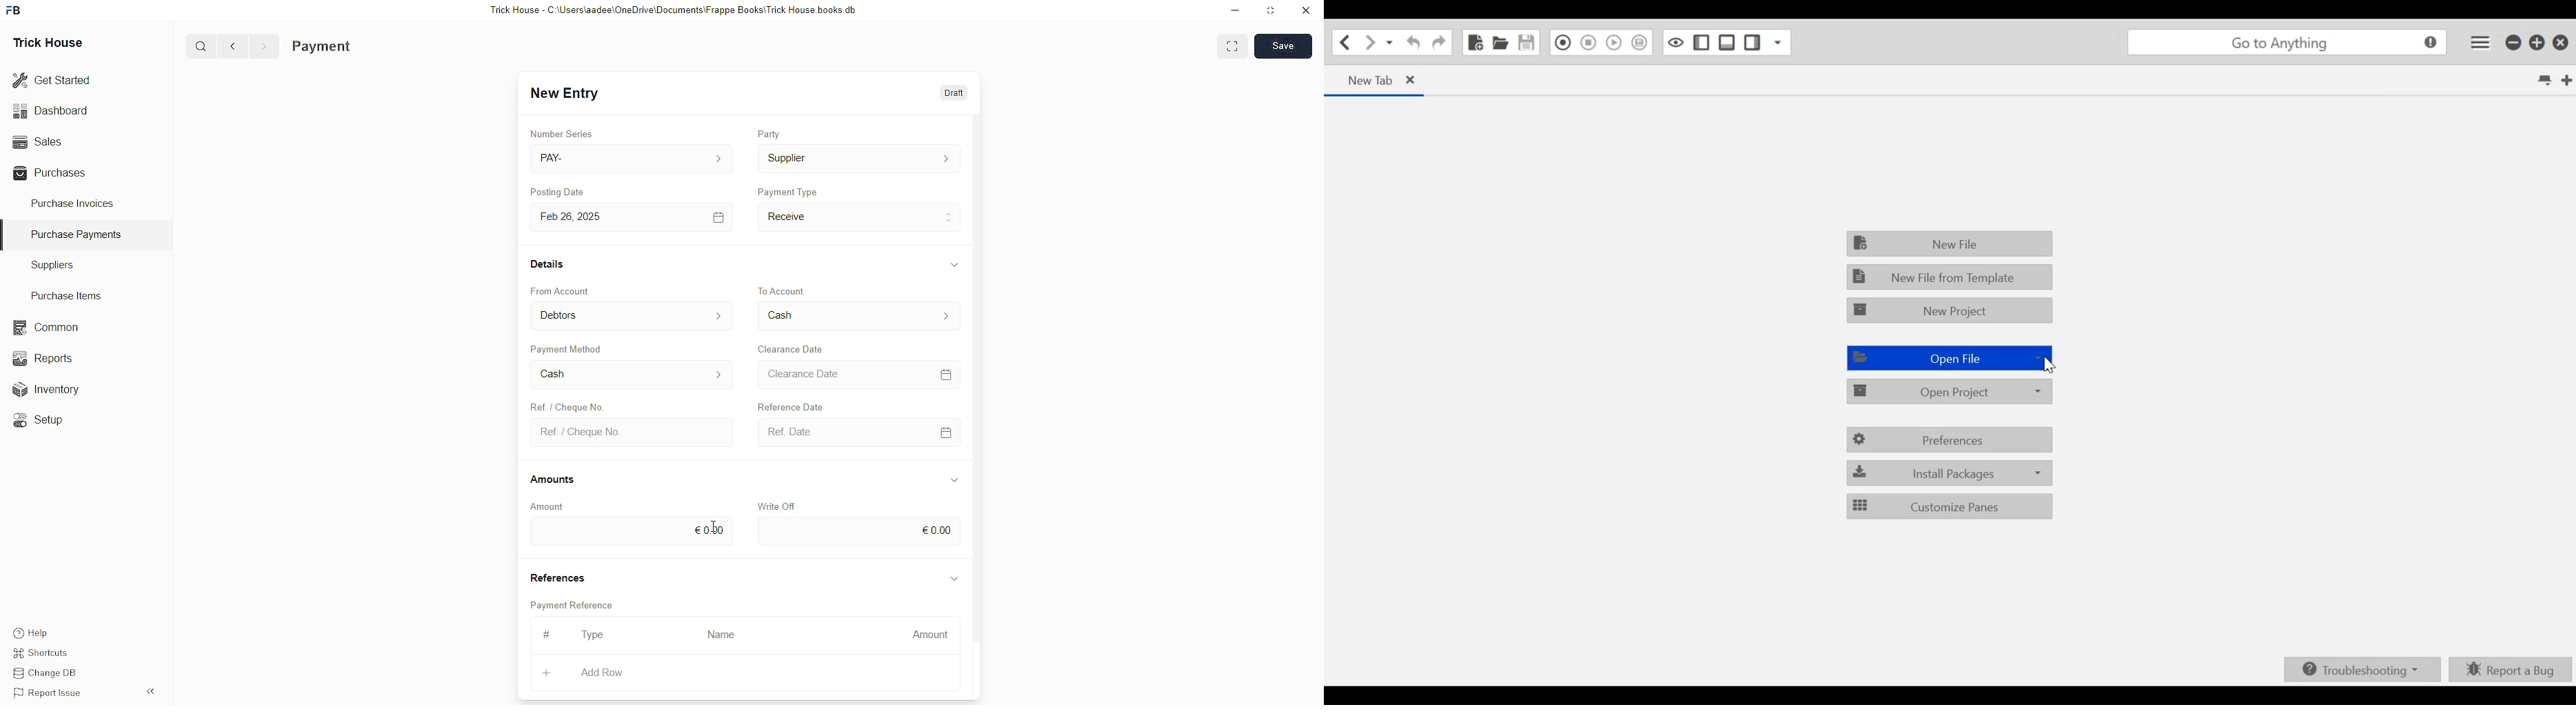  I want to click on Posting Date, so click(567, 190).